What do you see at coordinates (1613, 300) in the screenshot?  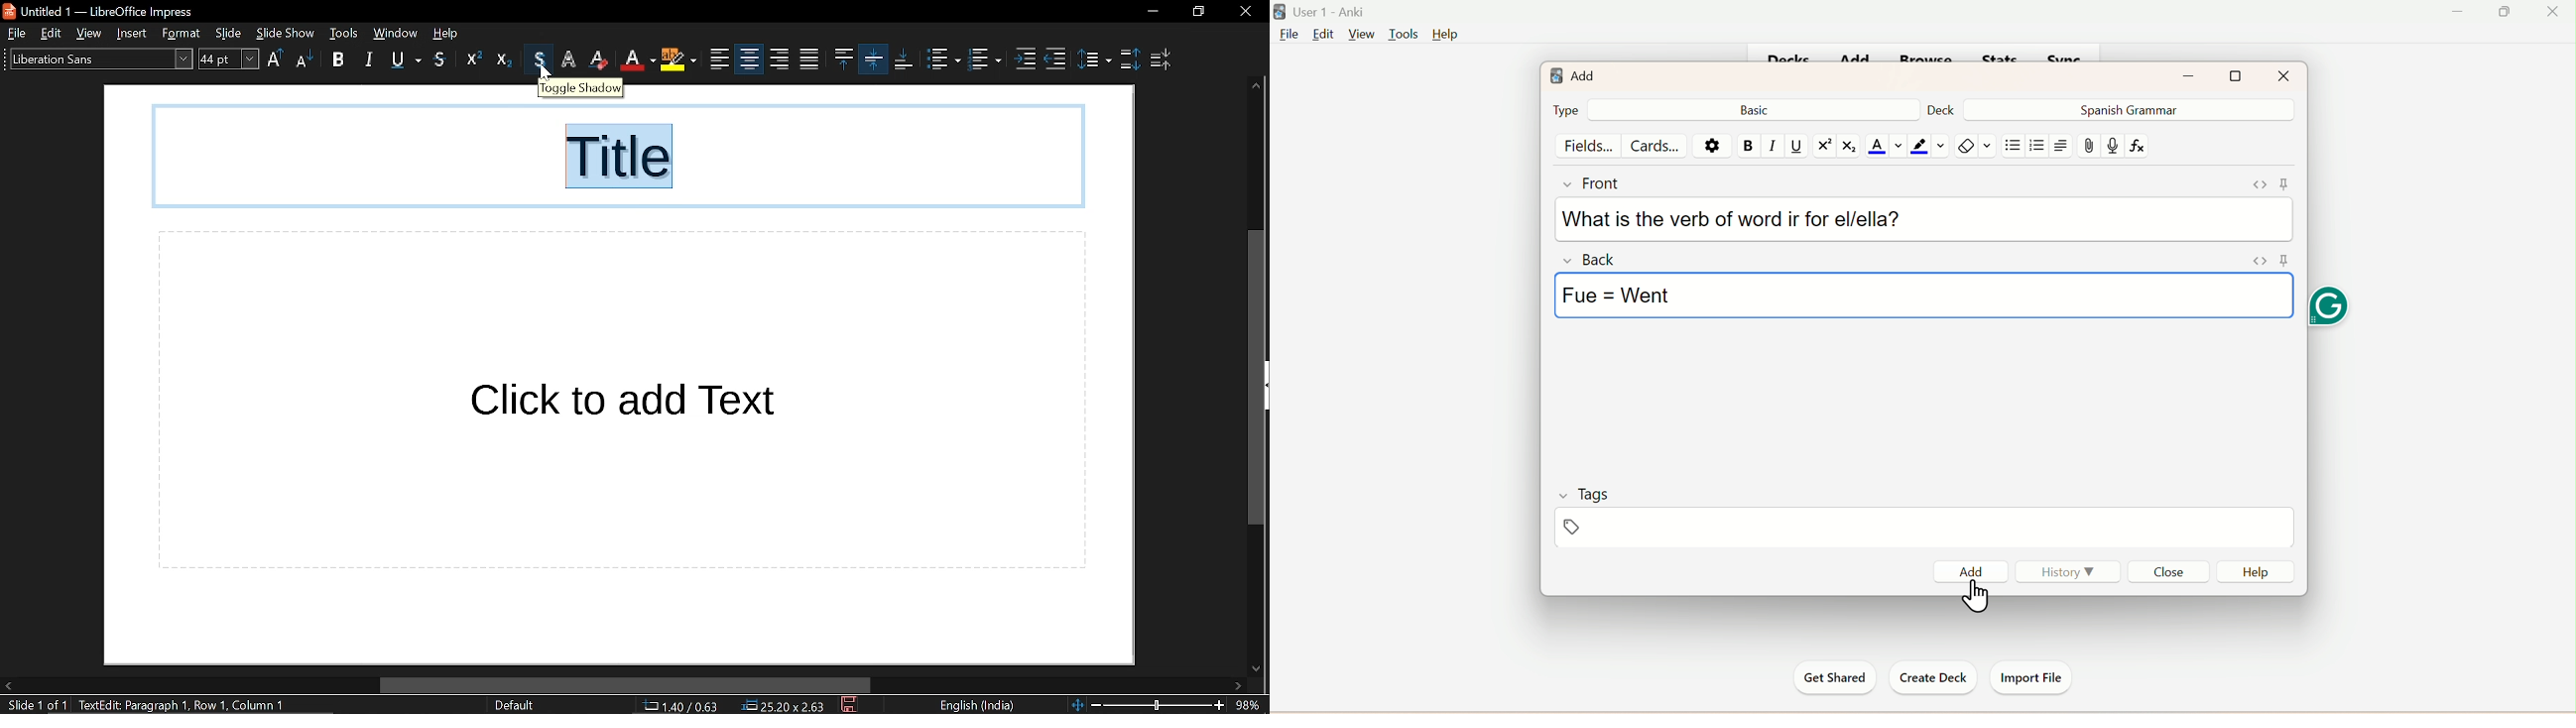 I see `Fue = Went` at bounding box center [1613, 300].